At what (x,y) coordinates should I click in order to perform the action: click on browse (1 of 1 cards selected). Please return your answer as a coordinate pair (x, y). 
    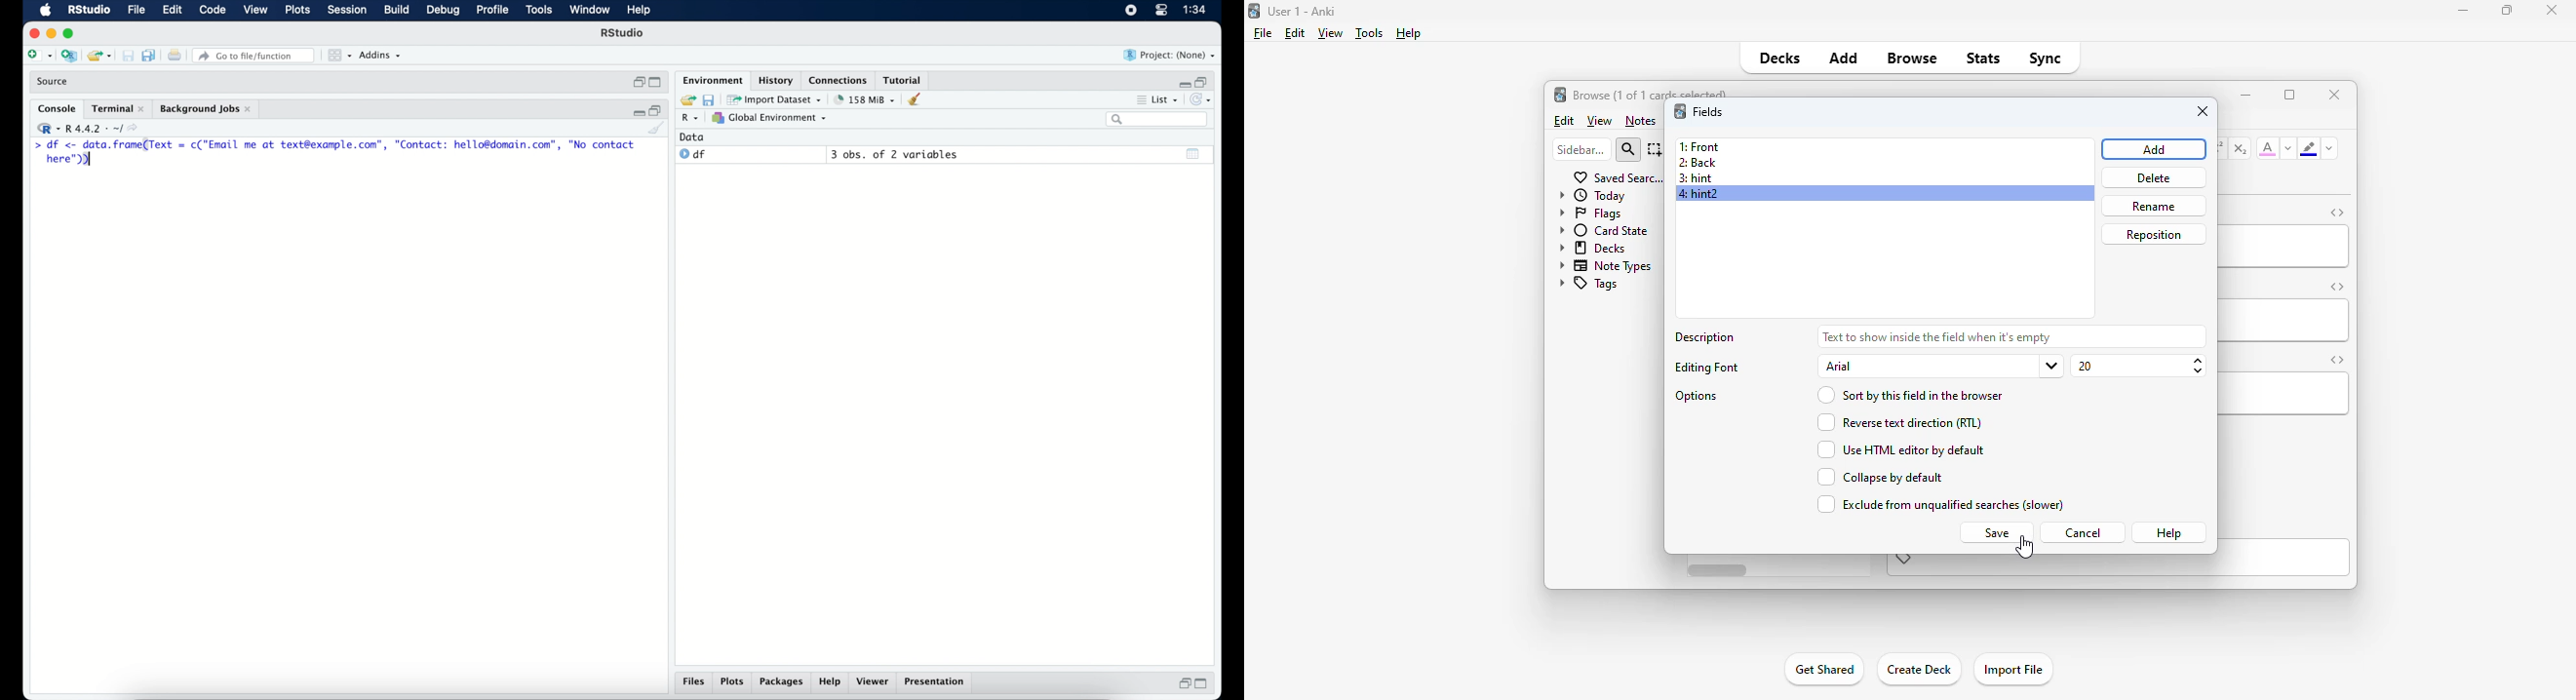
    Looking at the image, I should click on (1651, 93).